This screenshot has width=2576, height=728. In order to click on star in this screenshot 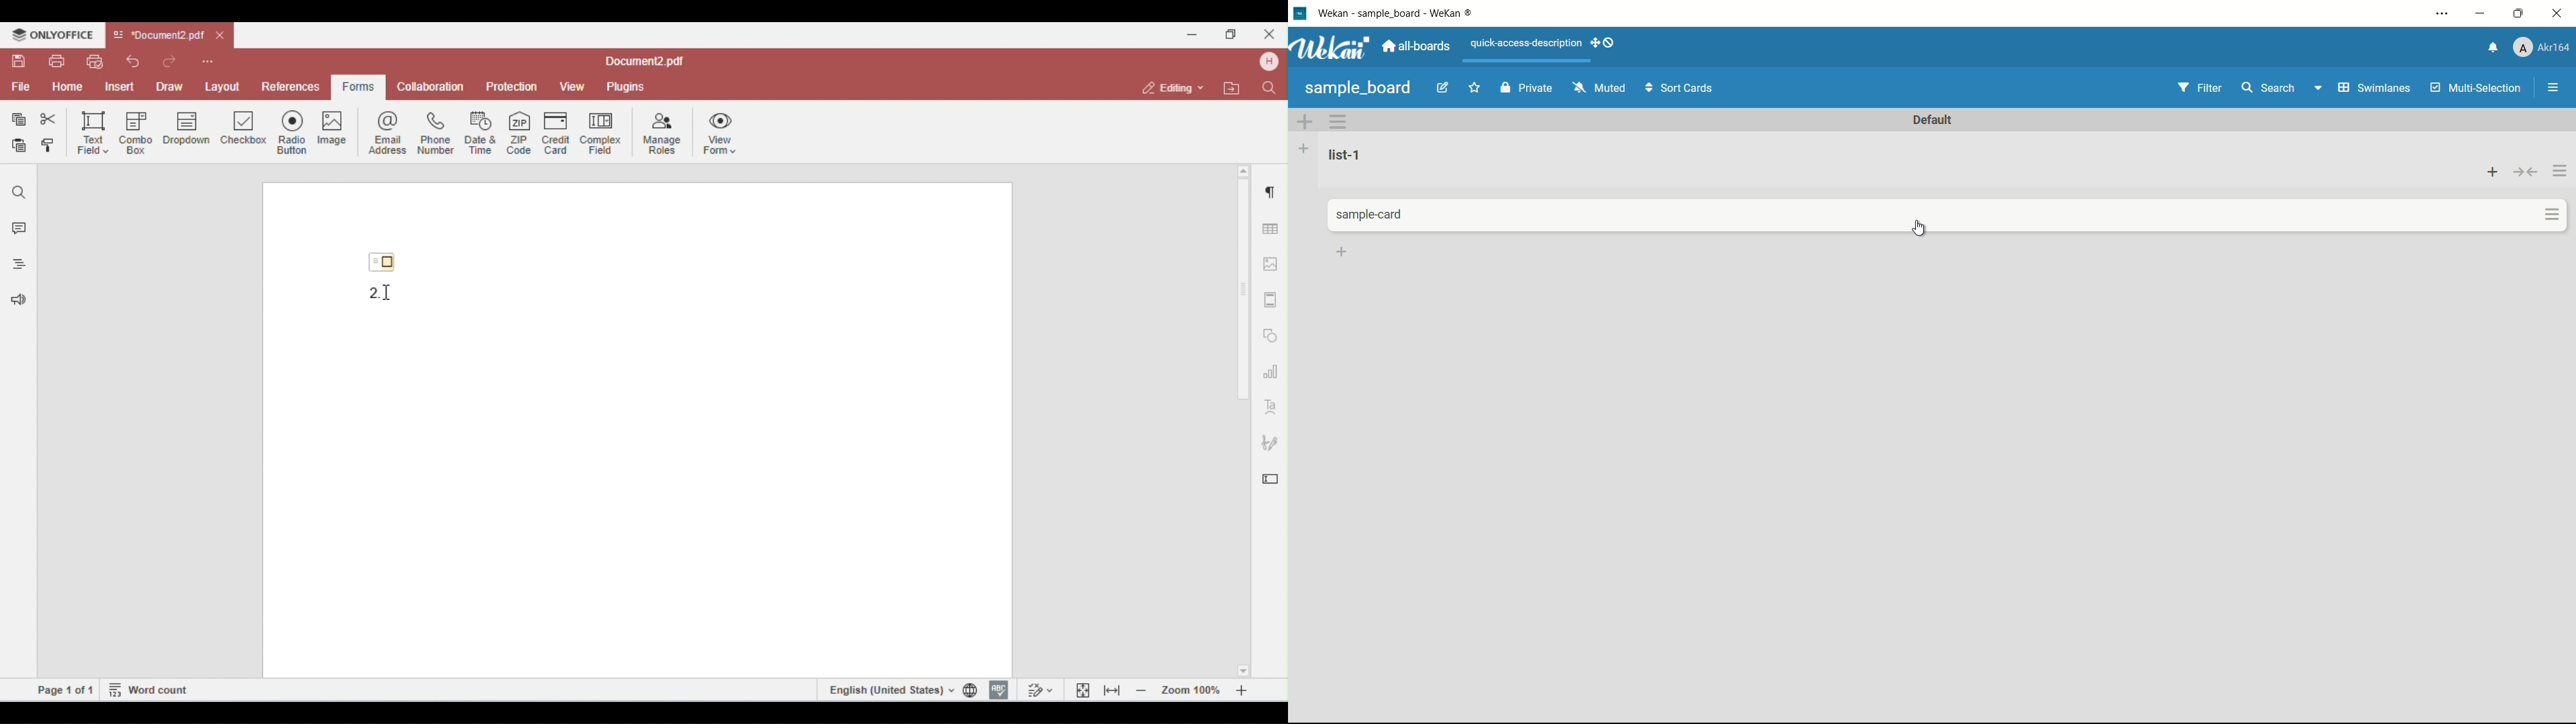, I will do `click(1477, 89)`.